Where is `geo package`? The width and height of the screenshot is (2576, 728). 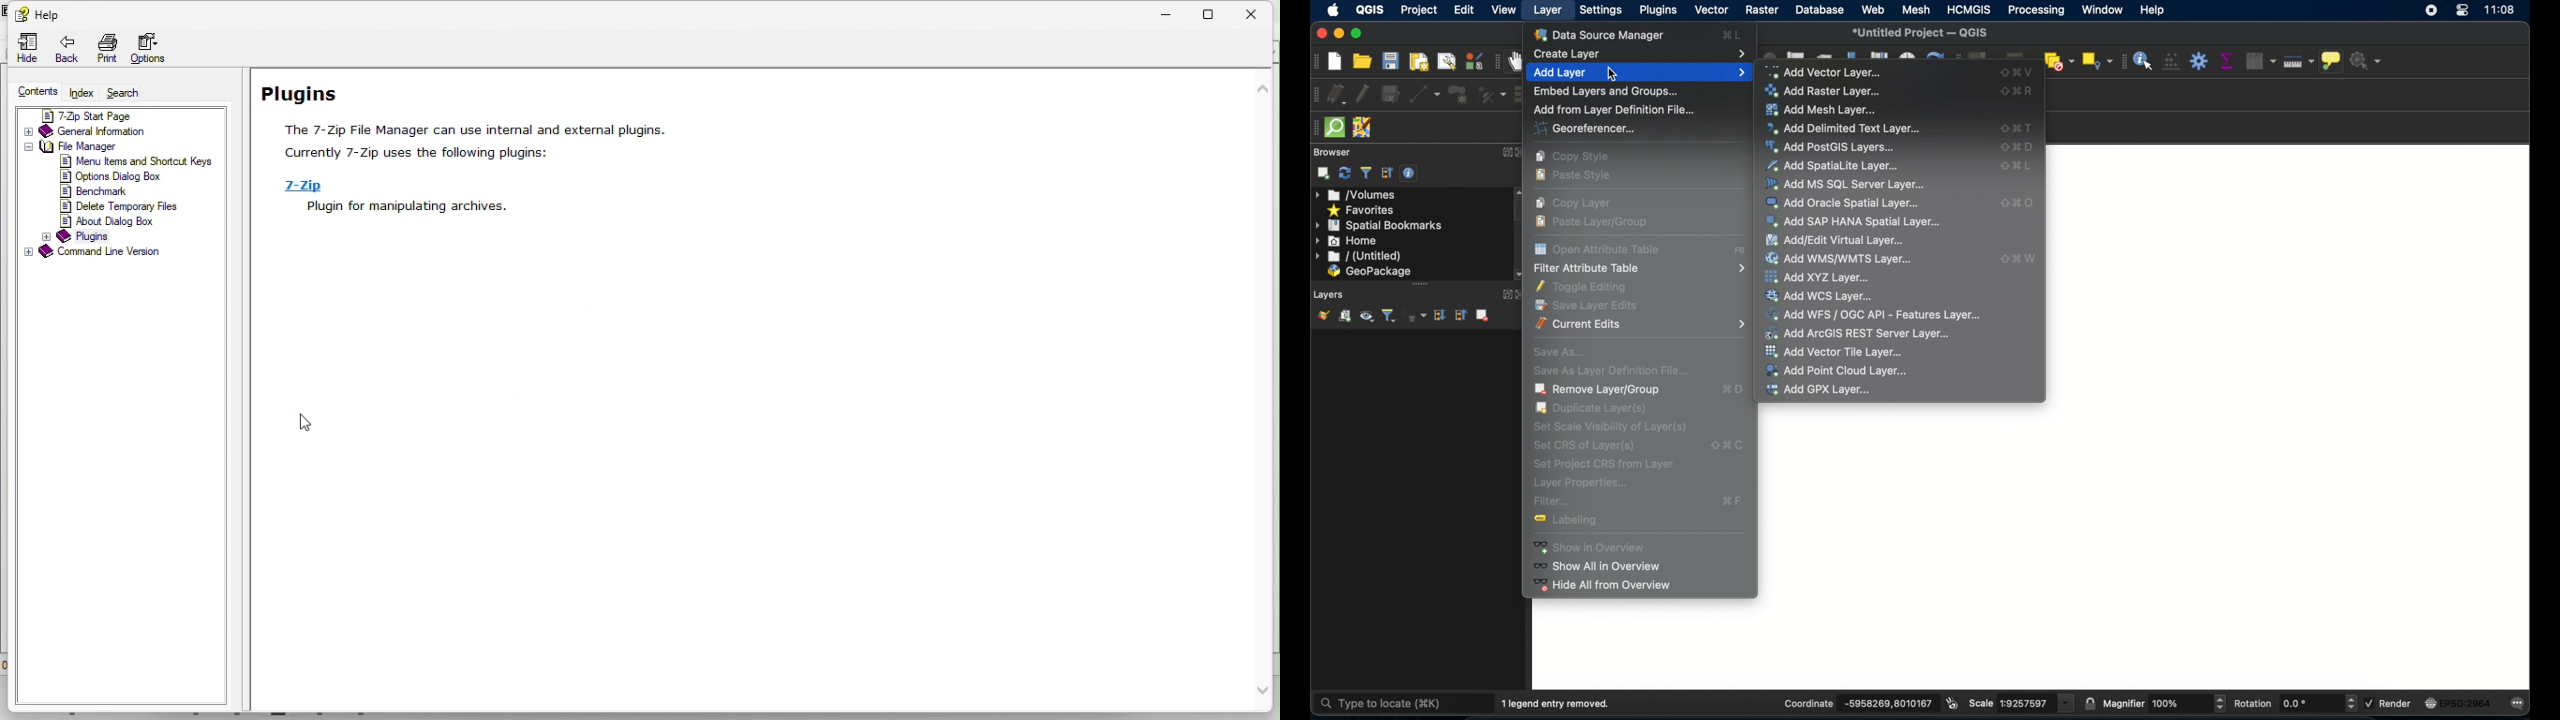 geo package is located at coordinates (1369, 272).